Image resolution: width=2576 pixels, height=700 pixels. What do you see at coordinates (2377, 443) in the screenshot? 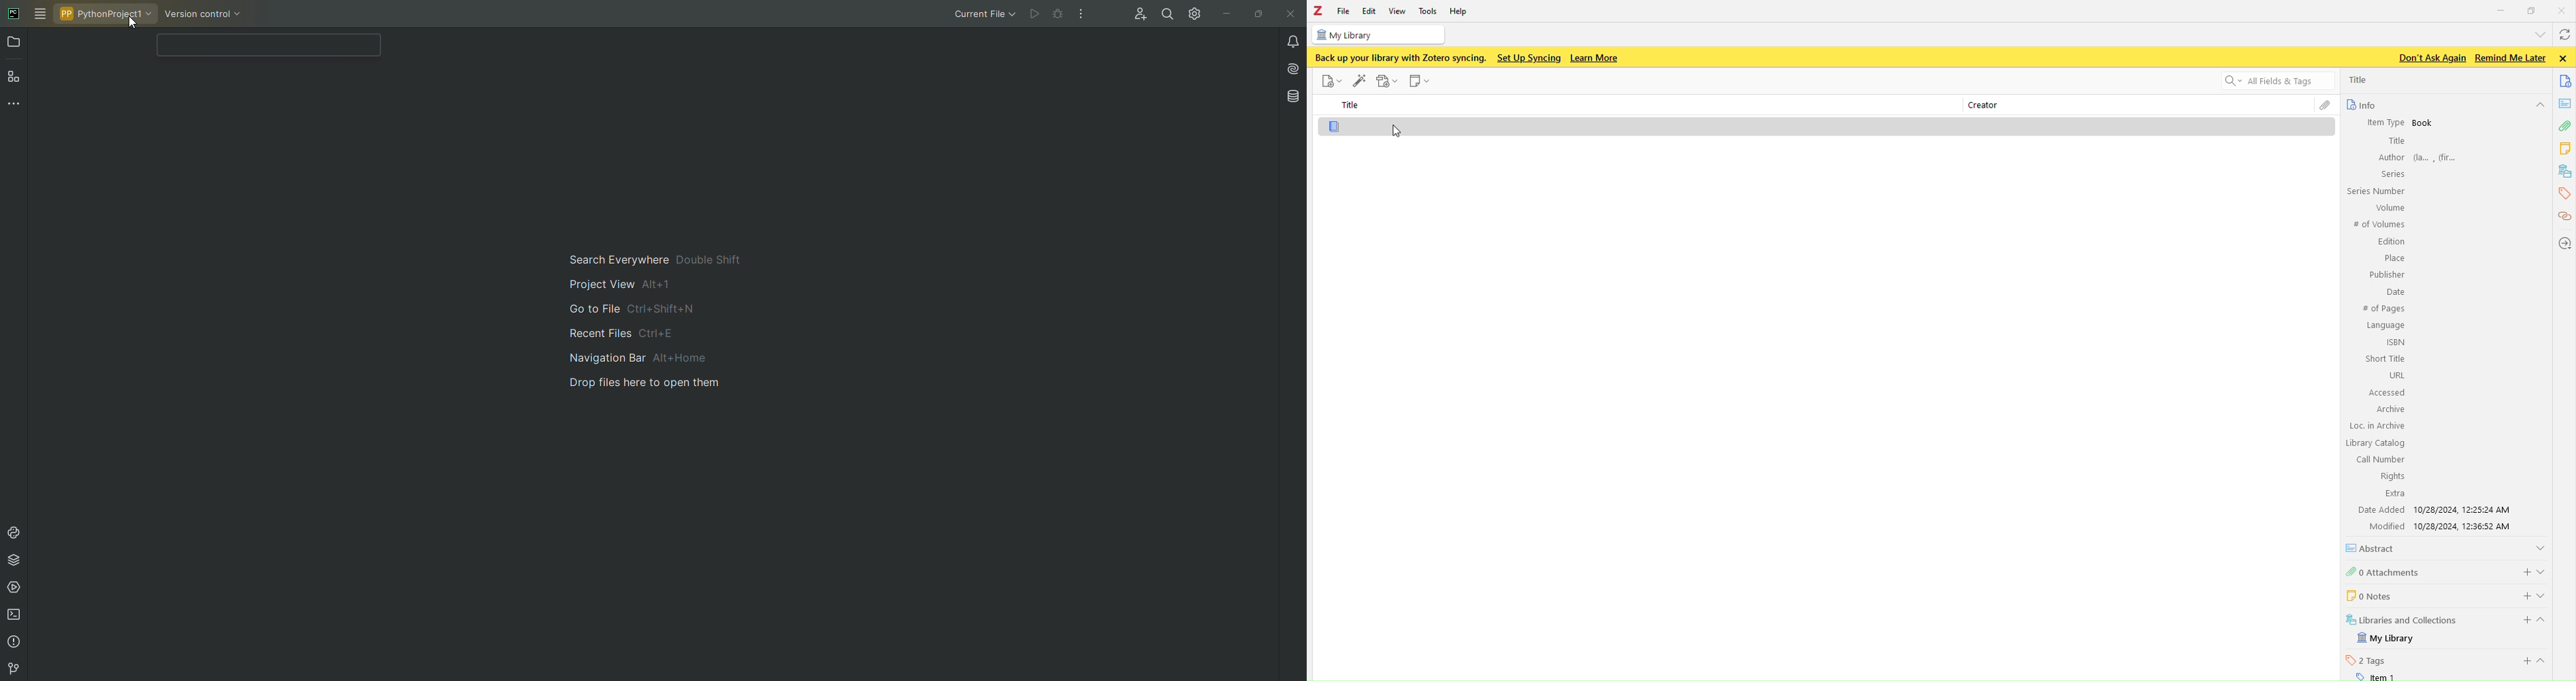
I see `Library Catalog` at bounding box center [2377, 443].